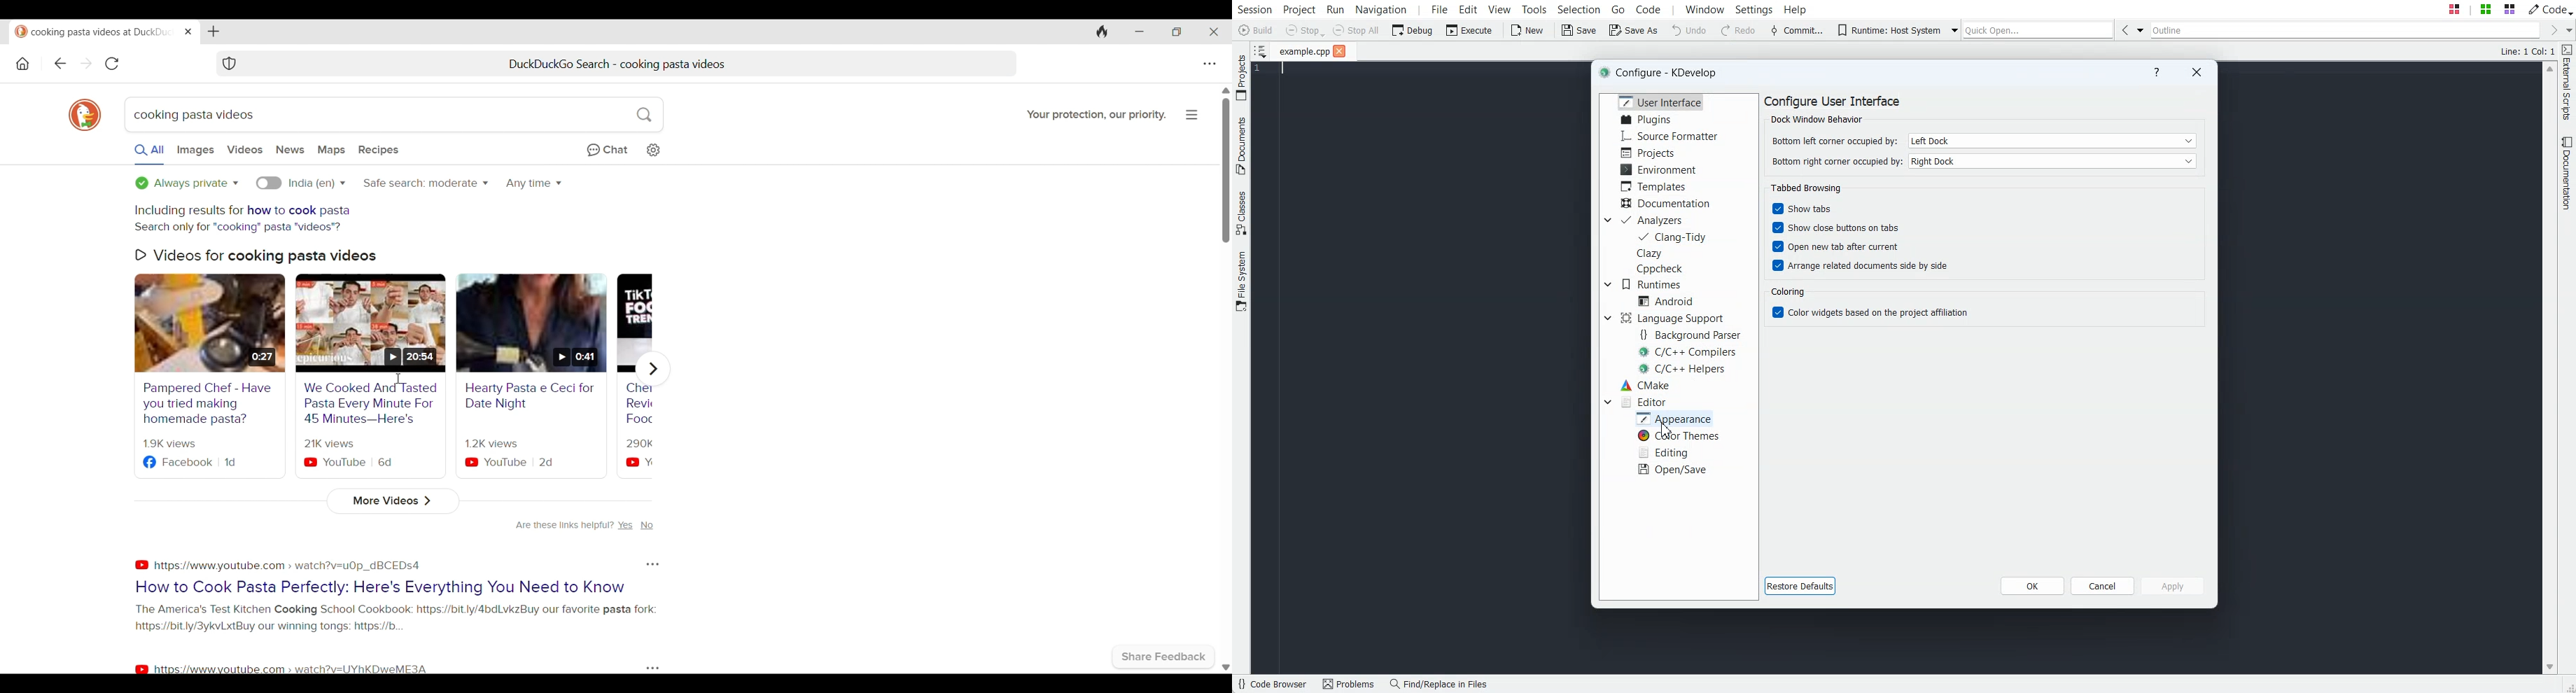  What do you see at coordinates (91, 31) in the screenshot?
I see `Duckduckgo - your protection, our priority` at bounding box center [91, 31].